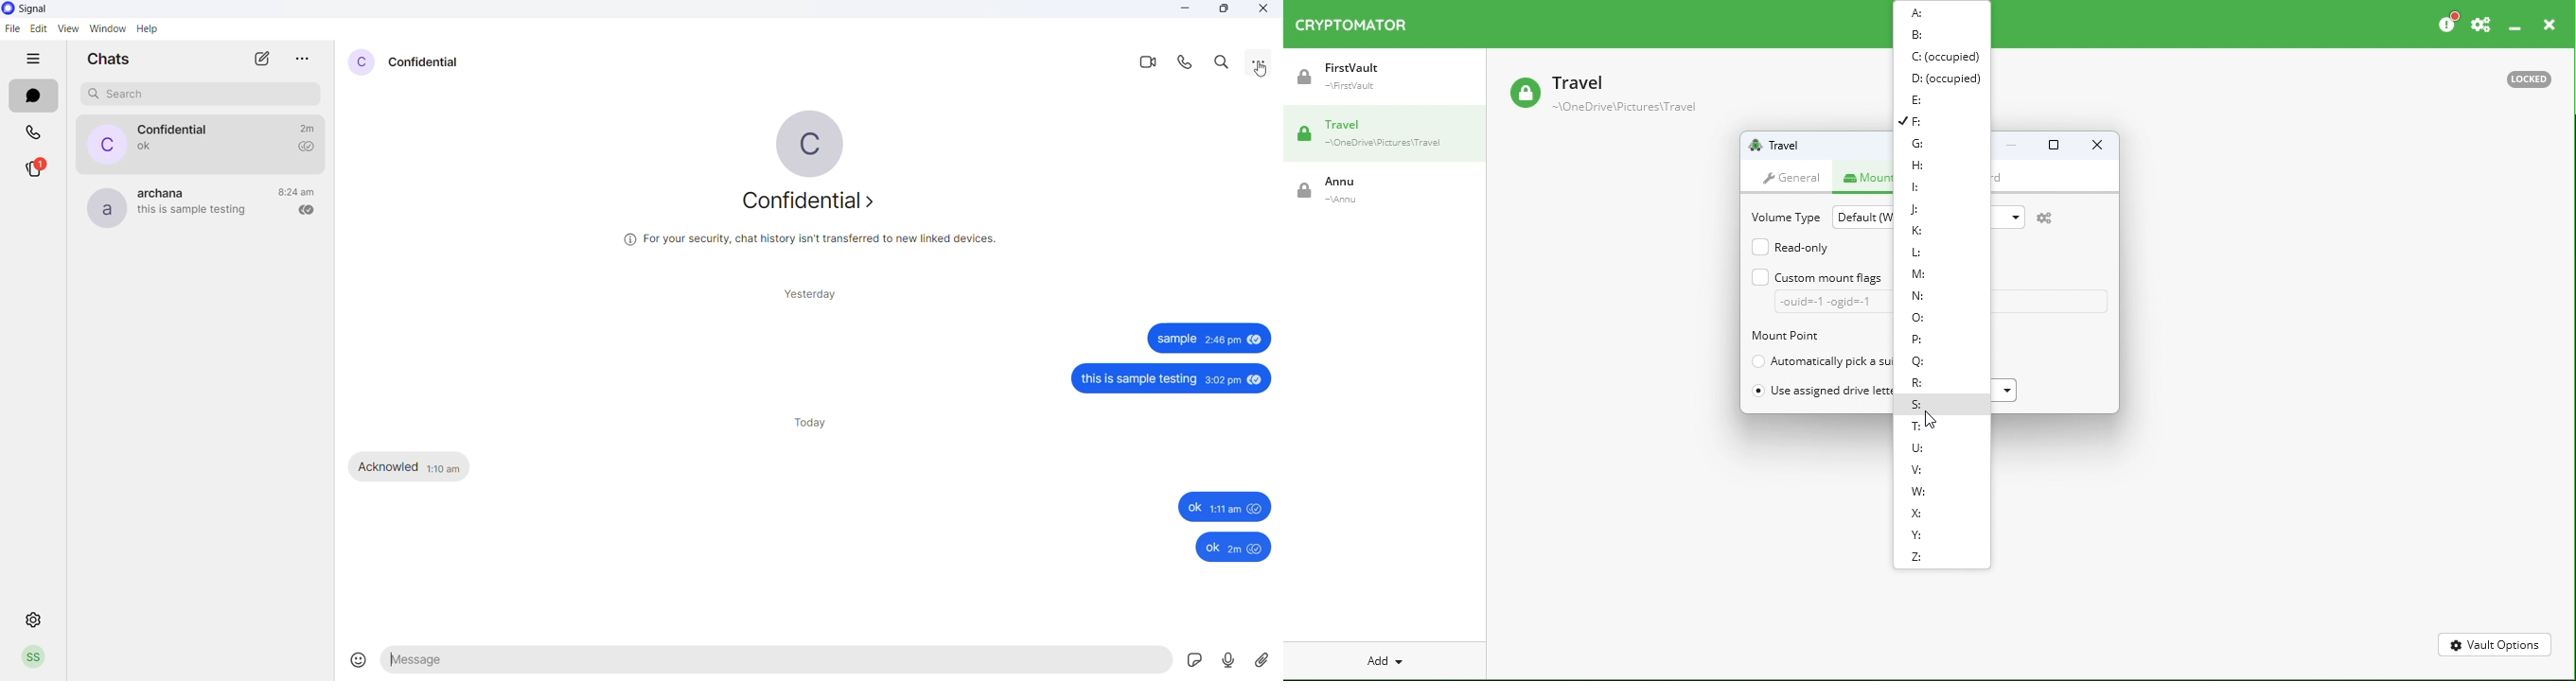 Image resolution: width=2576 pixels, height=700 pixels. I want to click on K:, so click(1913, 229).